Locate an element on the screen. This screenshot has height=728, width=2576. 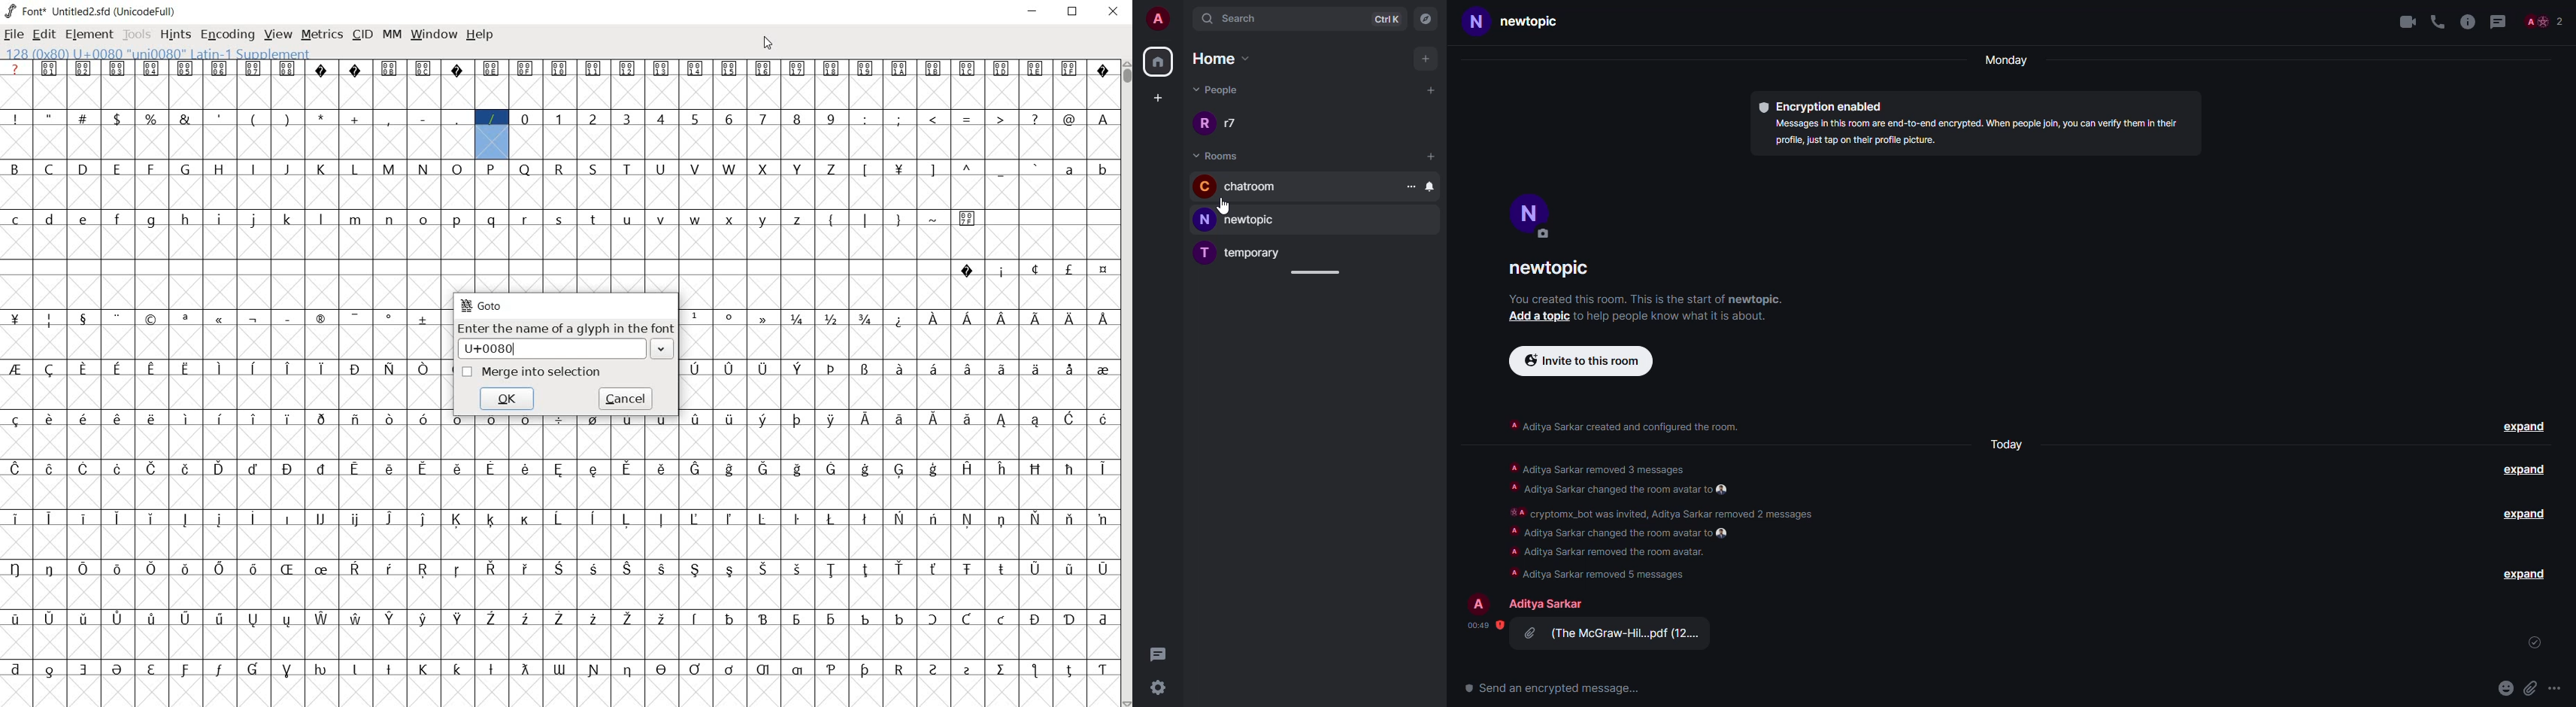
threads is located at coordinates (2496, 21).